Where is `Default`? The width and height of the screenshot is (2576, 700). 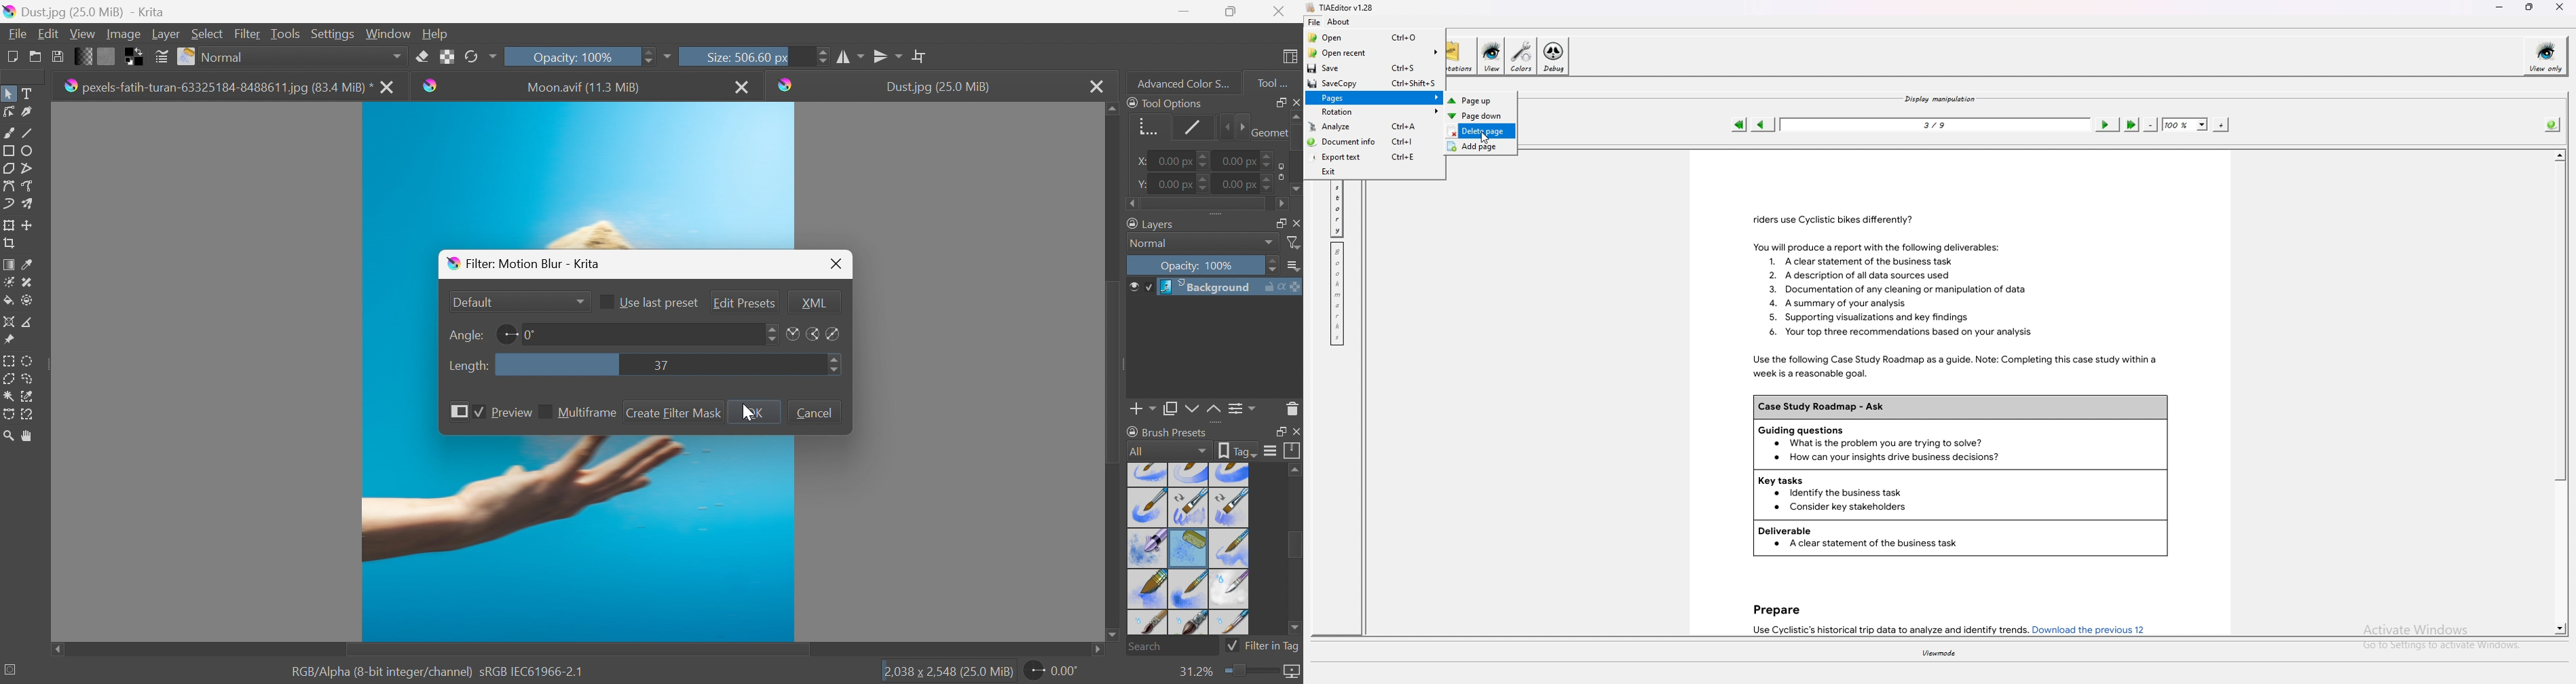 Default is located at coordinates (473, 301).